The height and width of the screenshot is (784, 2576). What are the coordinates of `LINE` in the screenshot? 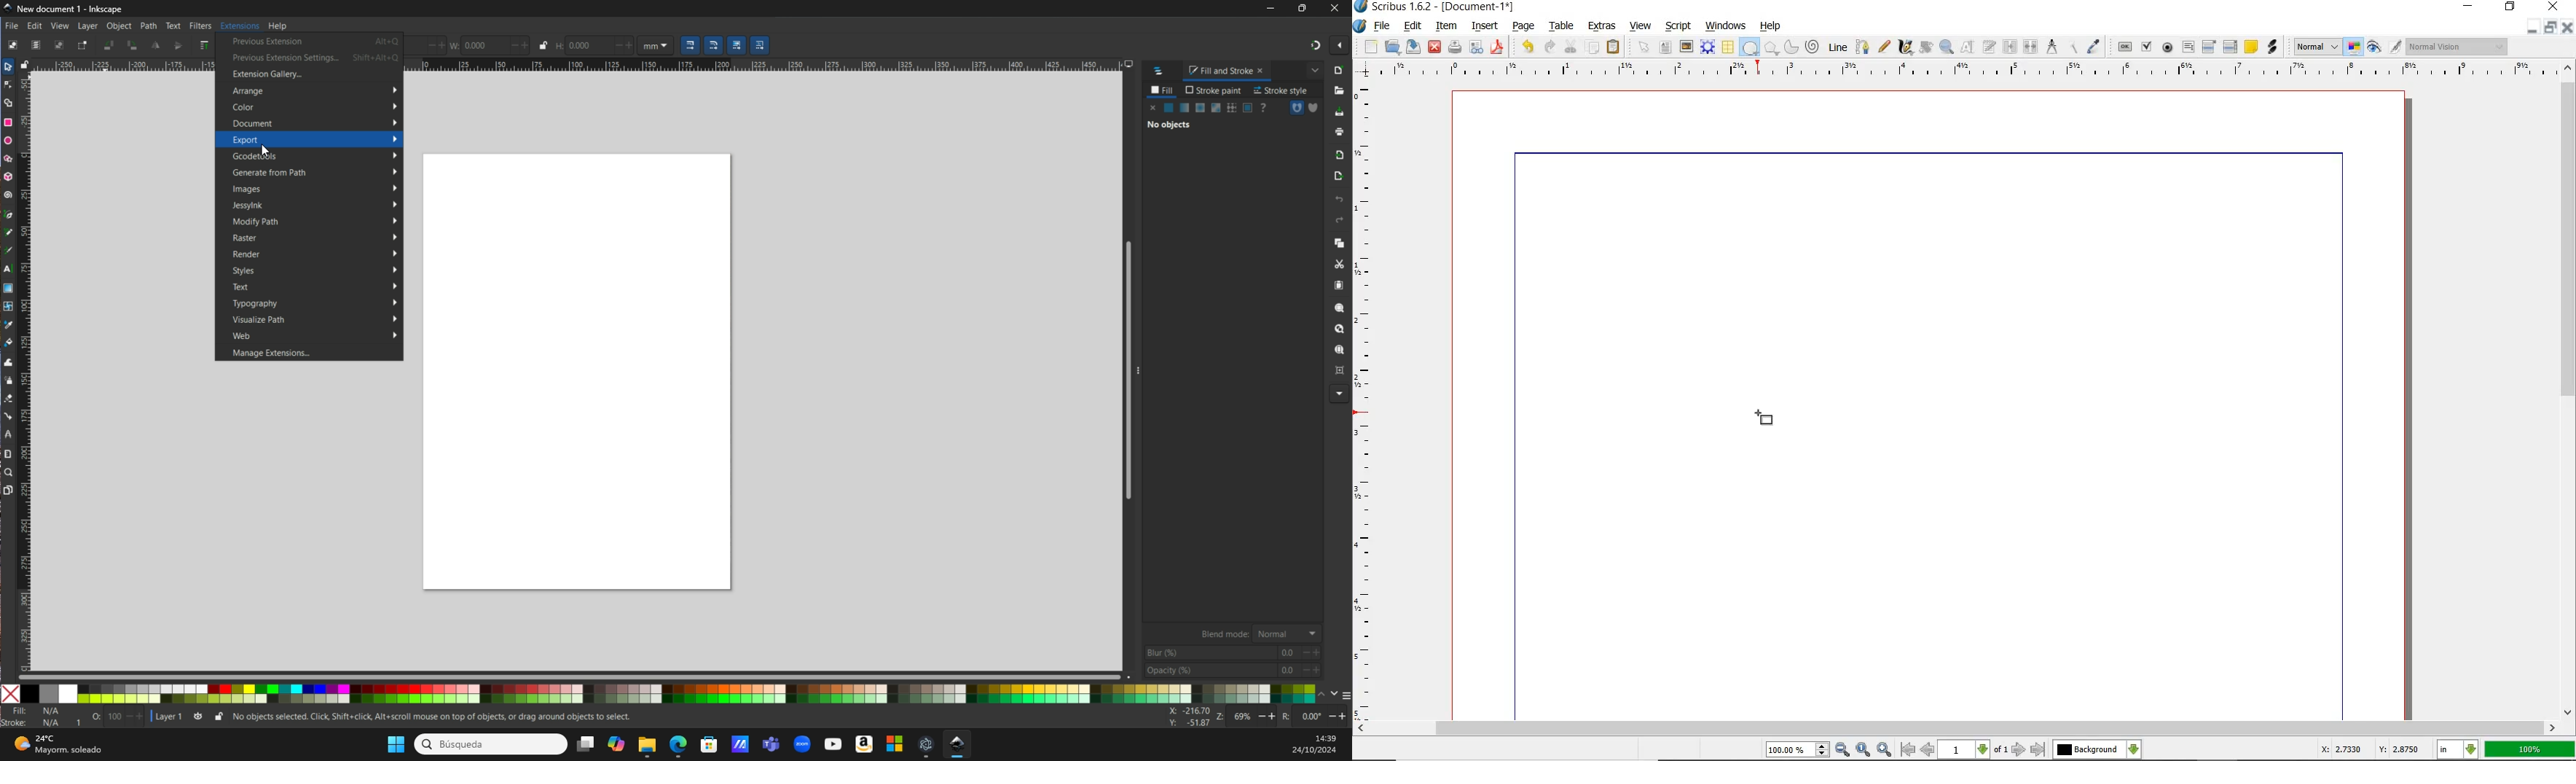 It's located at (1839, 47).